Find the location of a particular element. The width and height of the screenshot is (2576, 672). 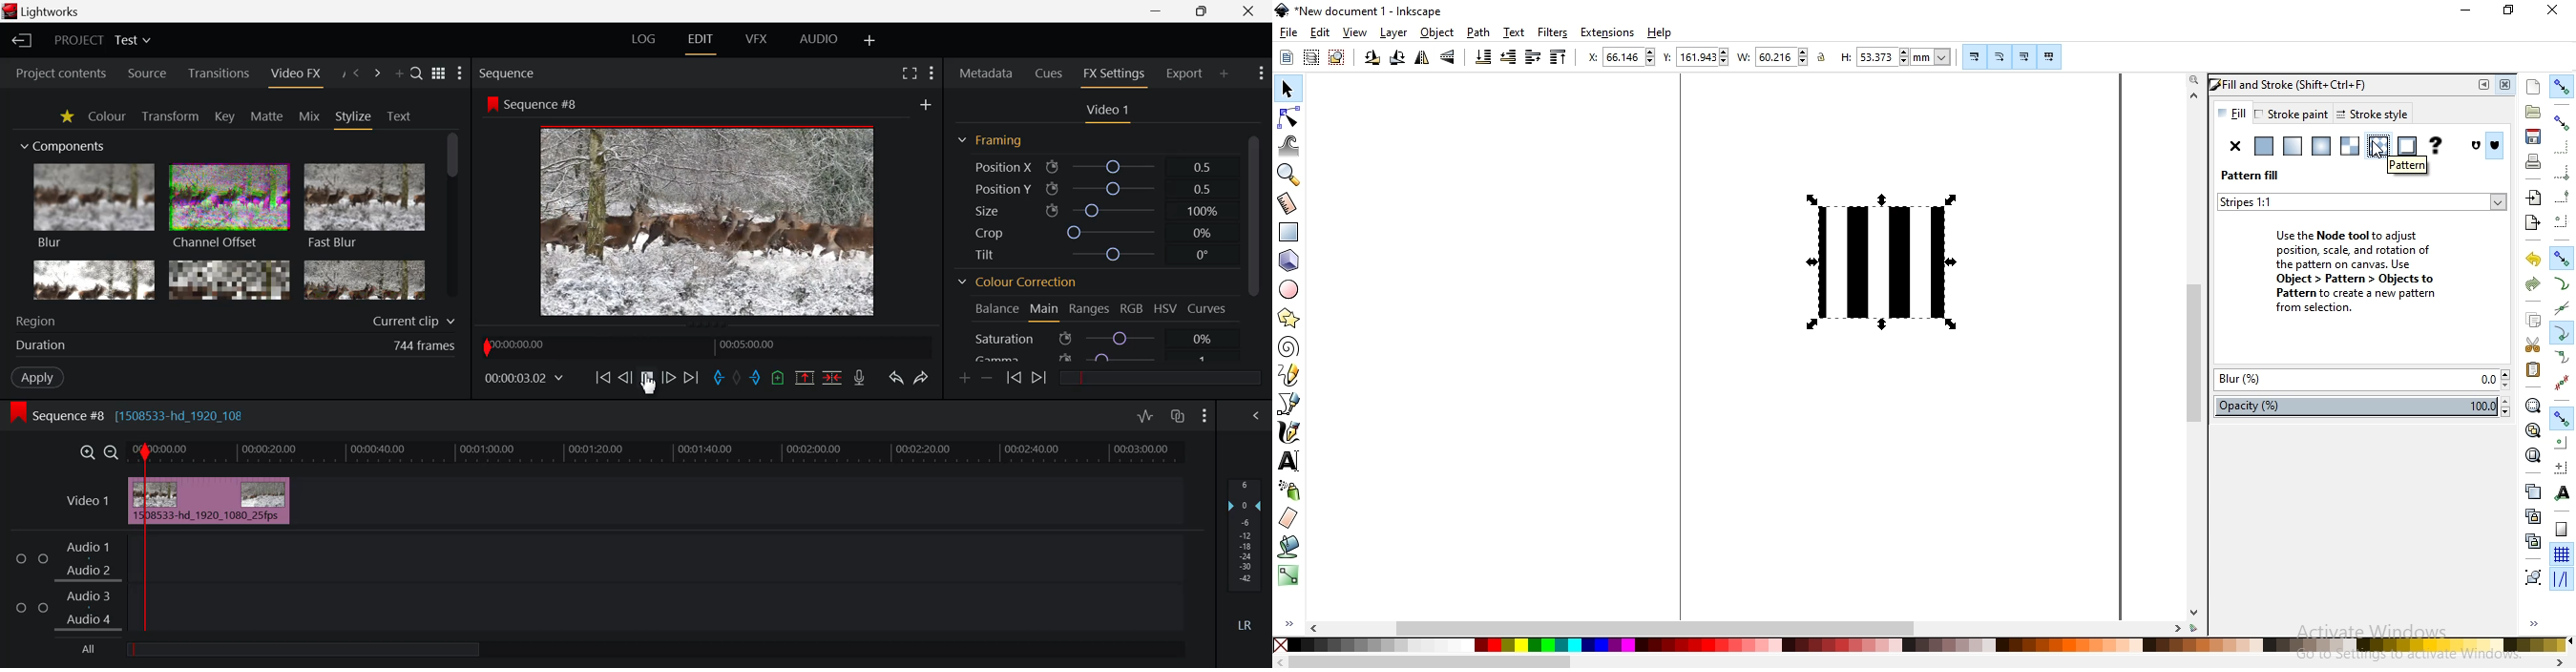

LOG Layout is located at coordinates (644, 40).